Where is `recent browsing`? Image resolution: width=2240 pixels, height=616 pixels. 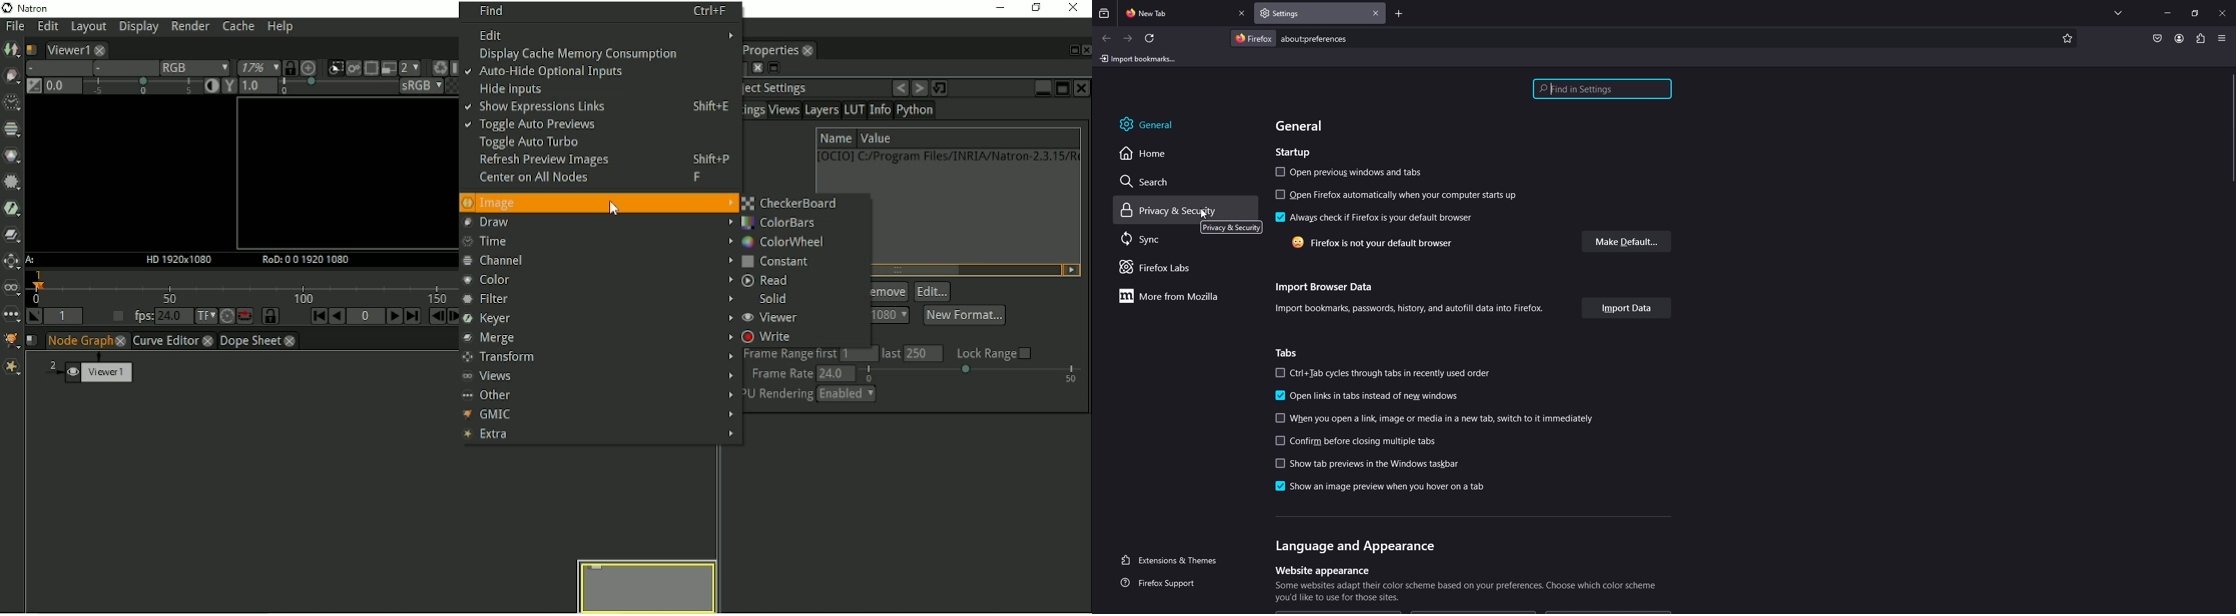
recent browsing is located at coordinates (1105, 13).